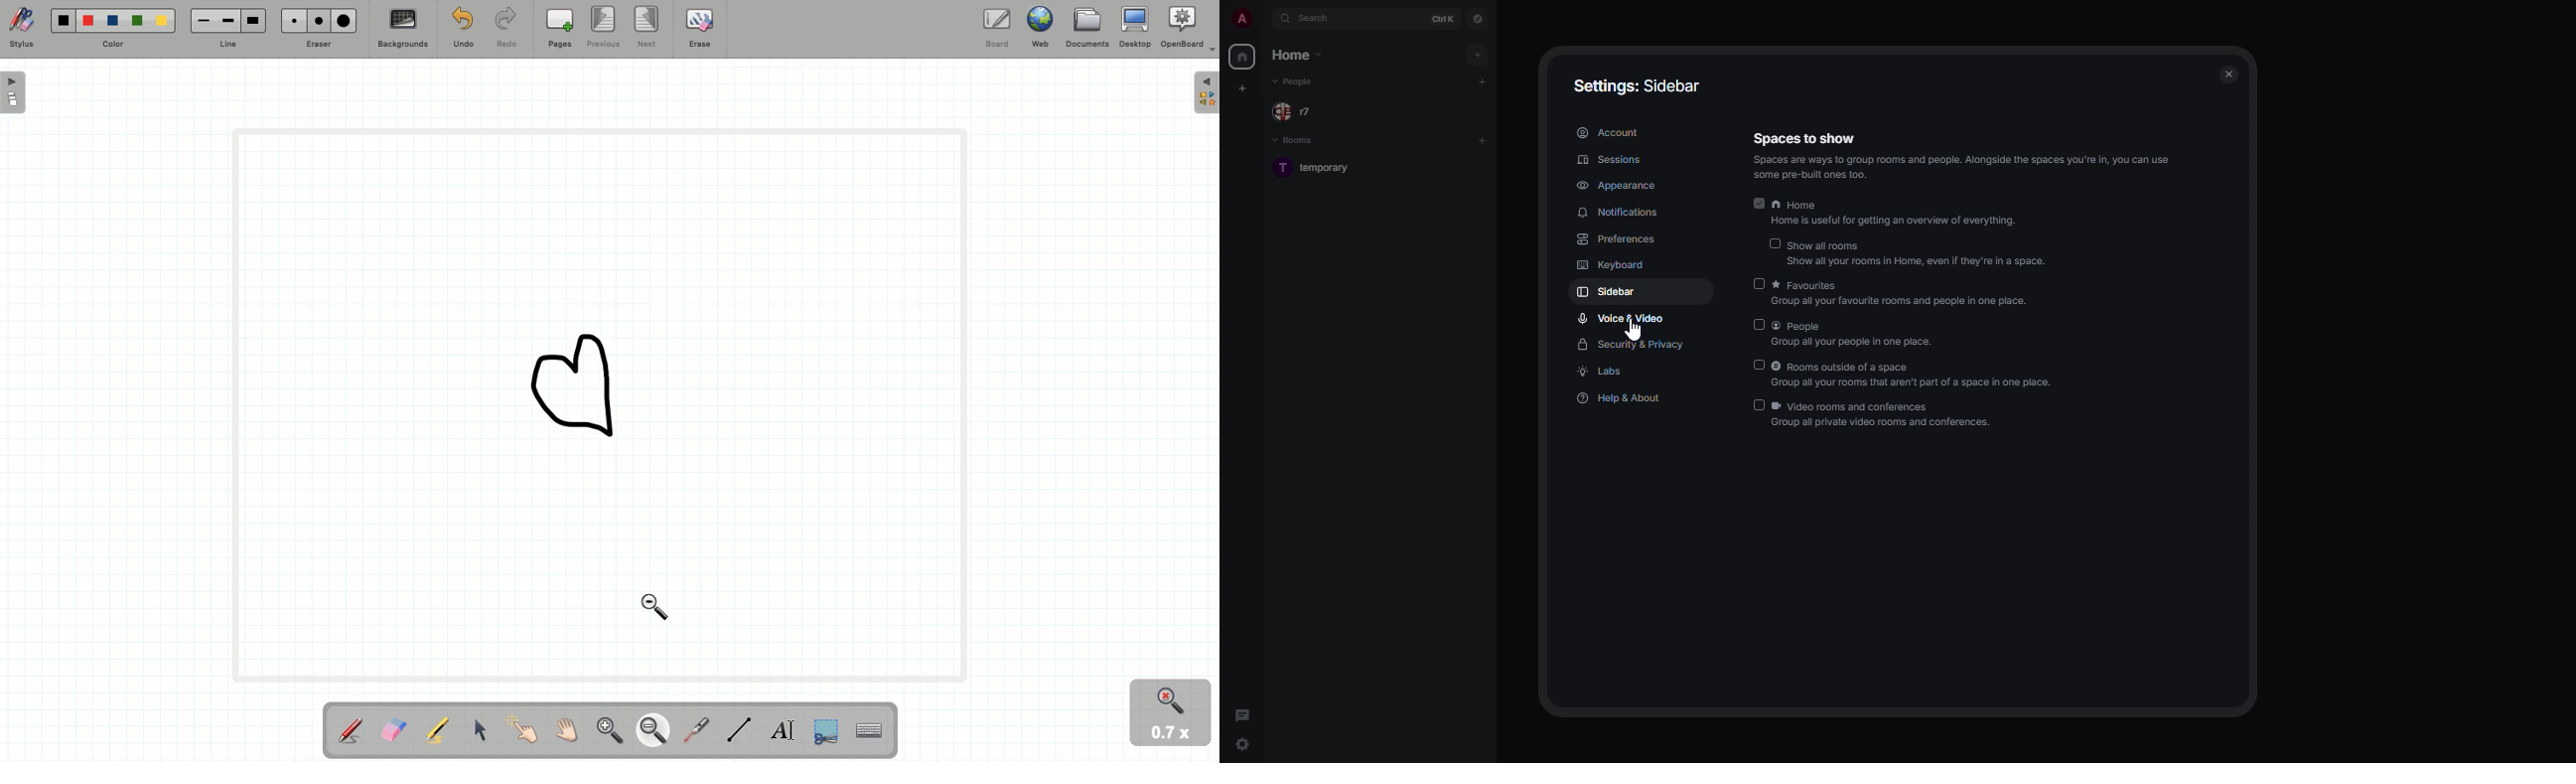 The width and height of the screenshot is (2576, 784). I want to click on disabled, so click(1755, 284).